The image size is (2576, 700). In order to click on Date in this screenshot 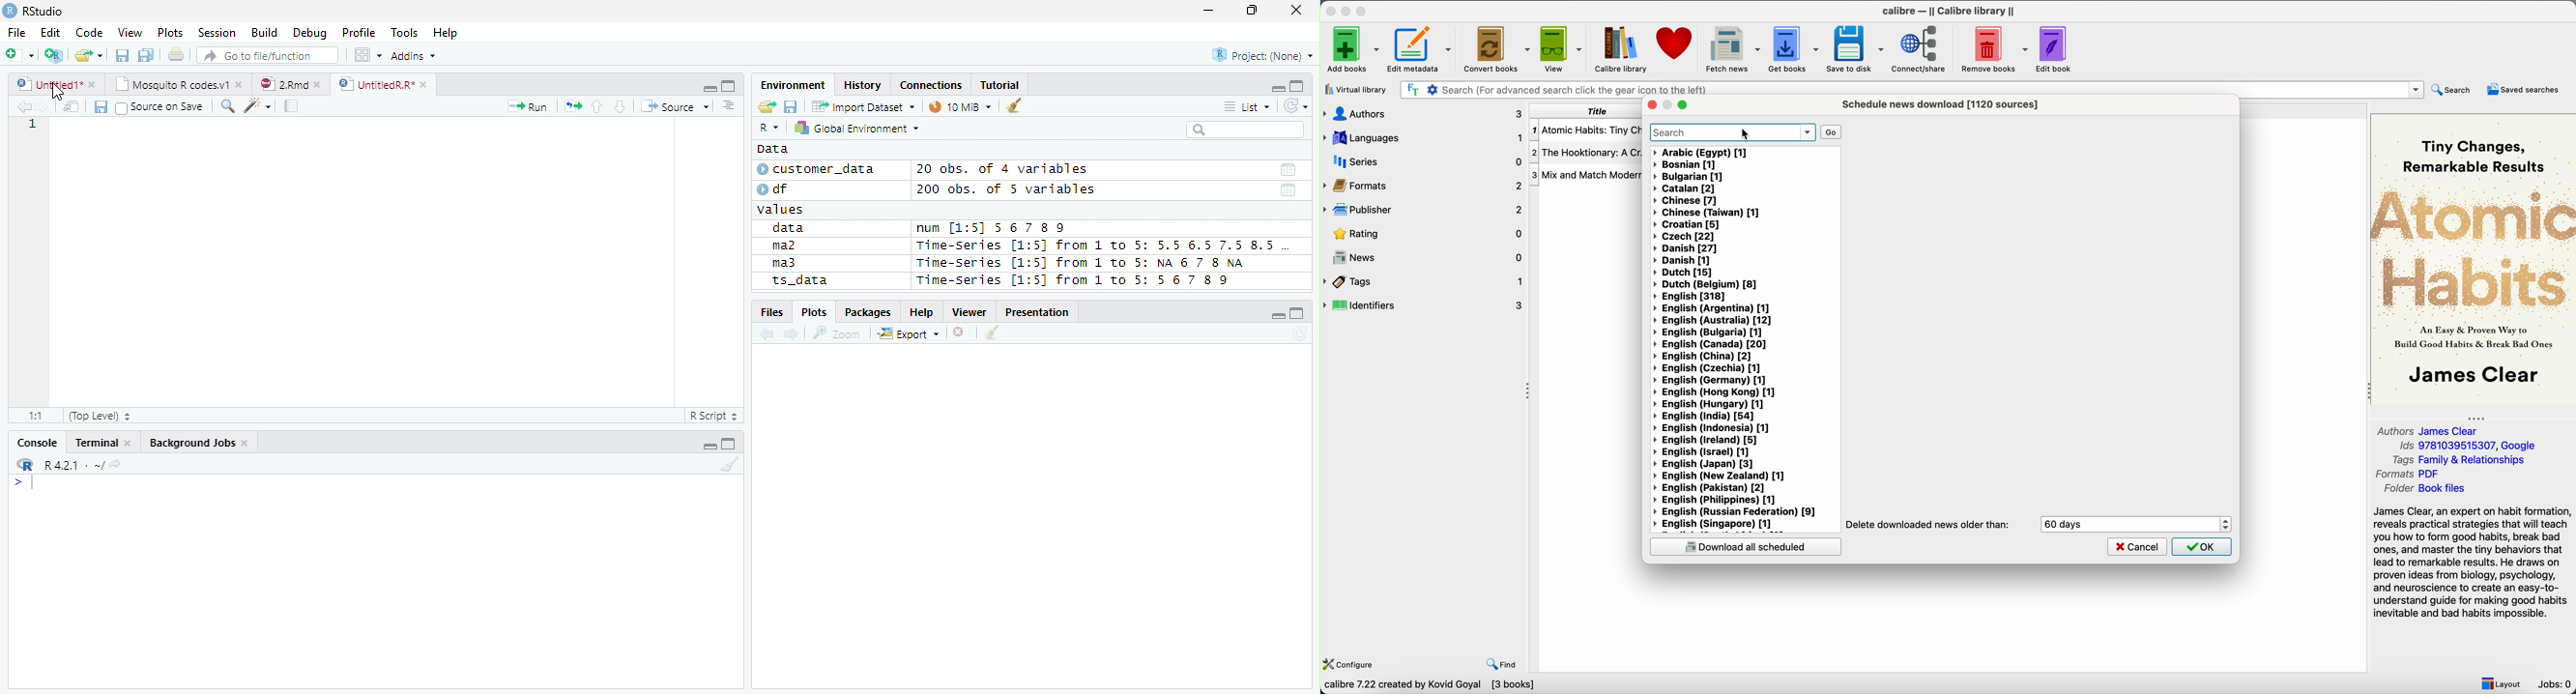, I will do `click(1287, 170)`.